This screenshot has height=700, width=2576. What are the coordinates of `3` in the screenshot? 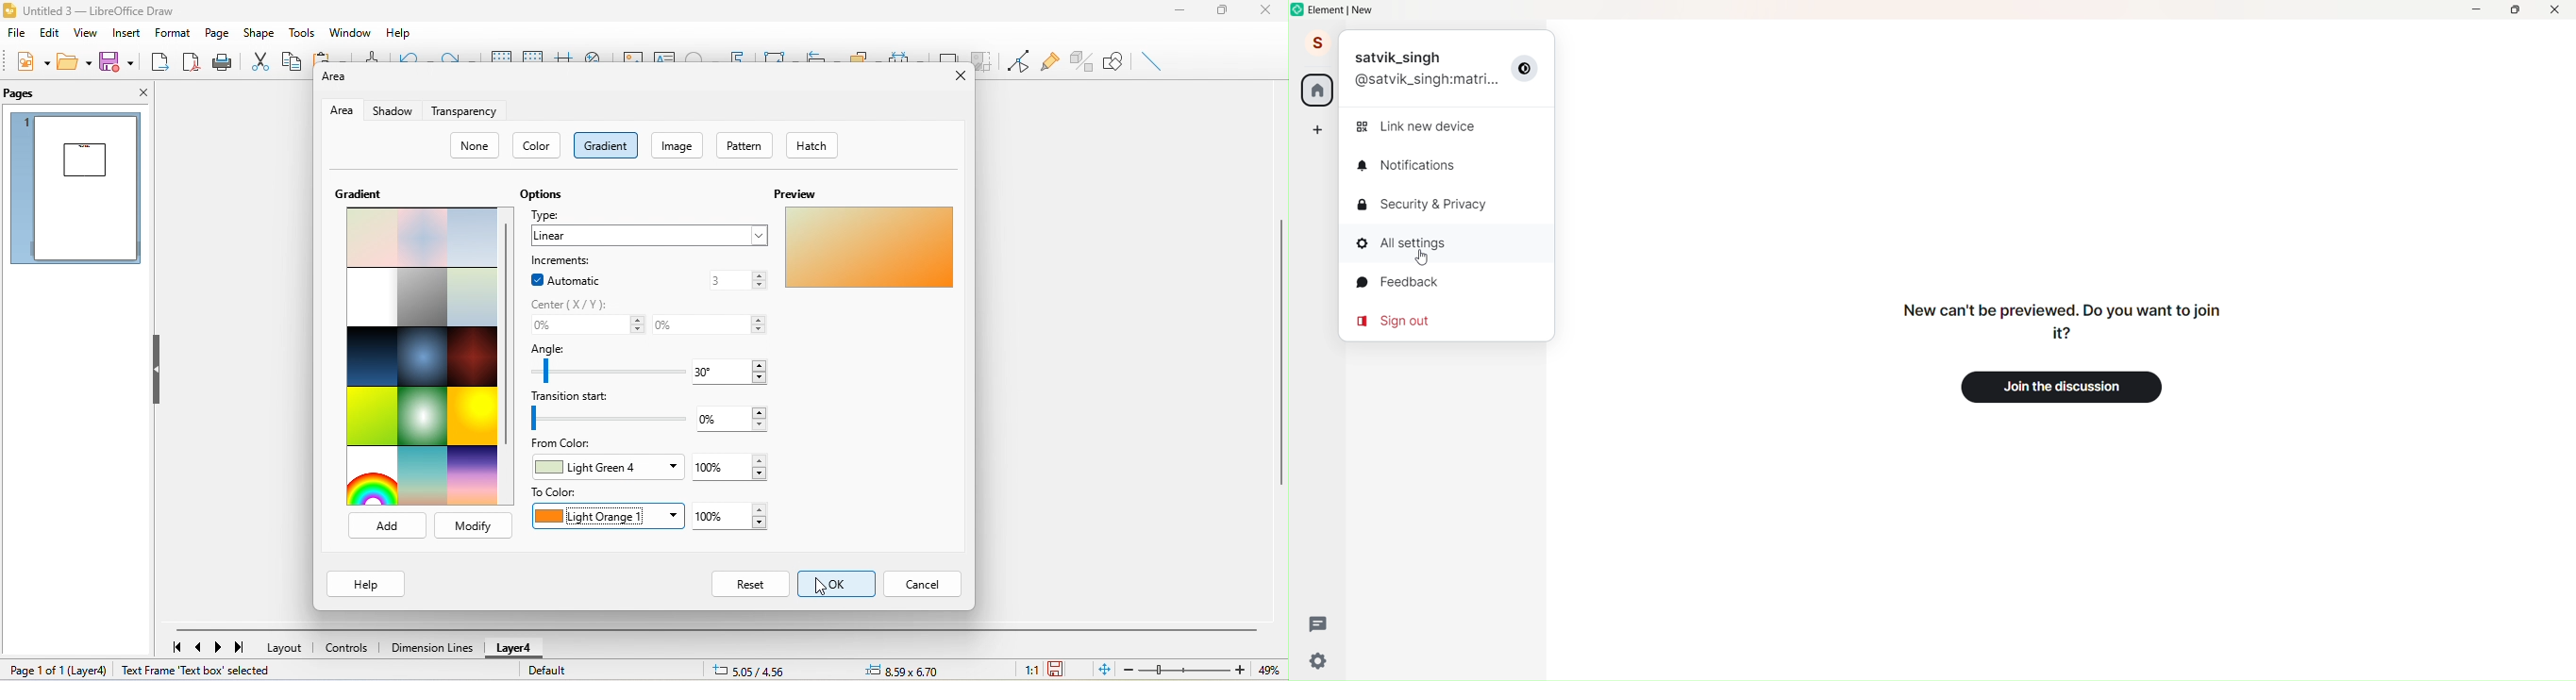 It's located at (737, 280).